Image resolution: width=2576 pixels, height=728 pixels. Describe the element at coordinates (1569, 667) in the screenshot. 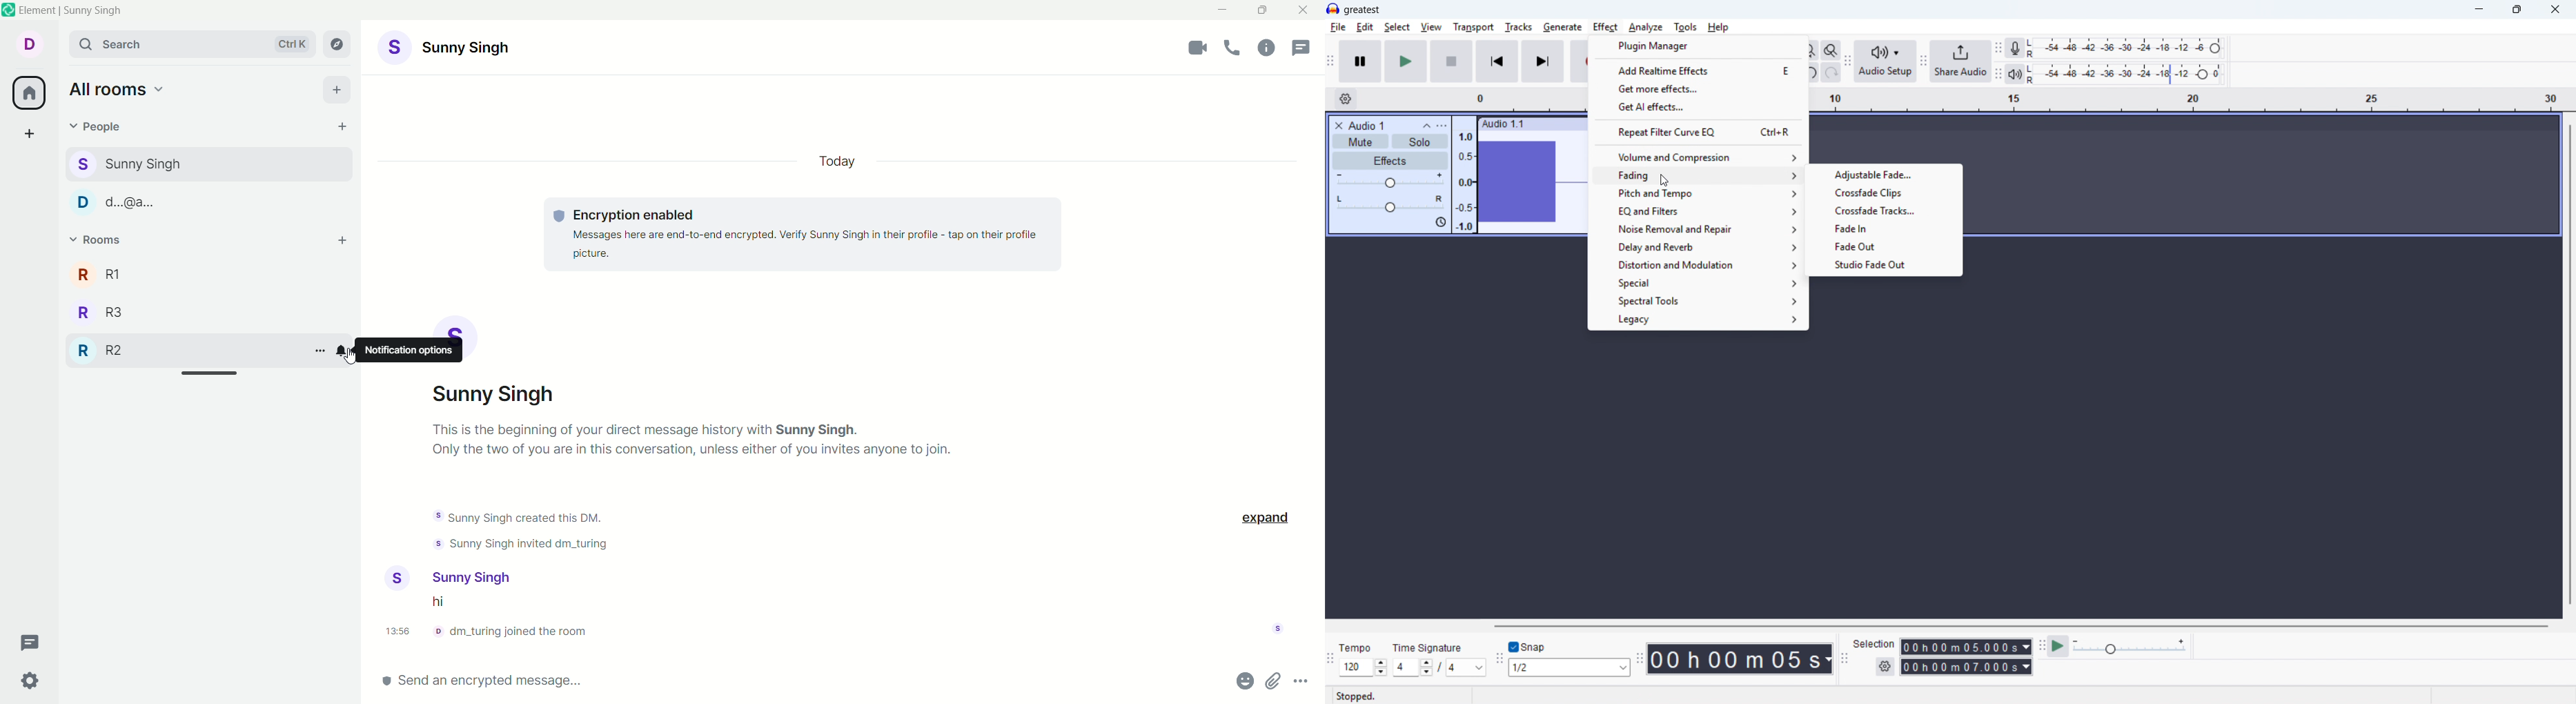

I see `Select snapping ` at that location.